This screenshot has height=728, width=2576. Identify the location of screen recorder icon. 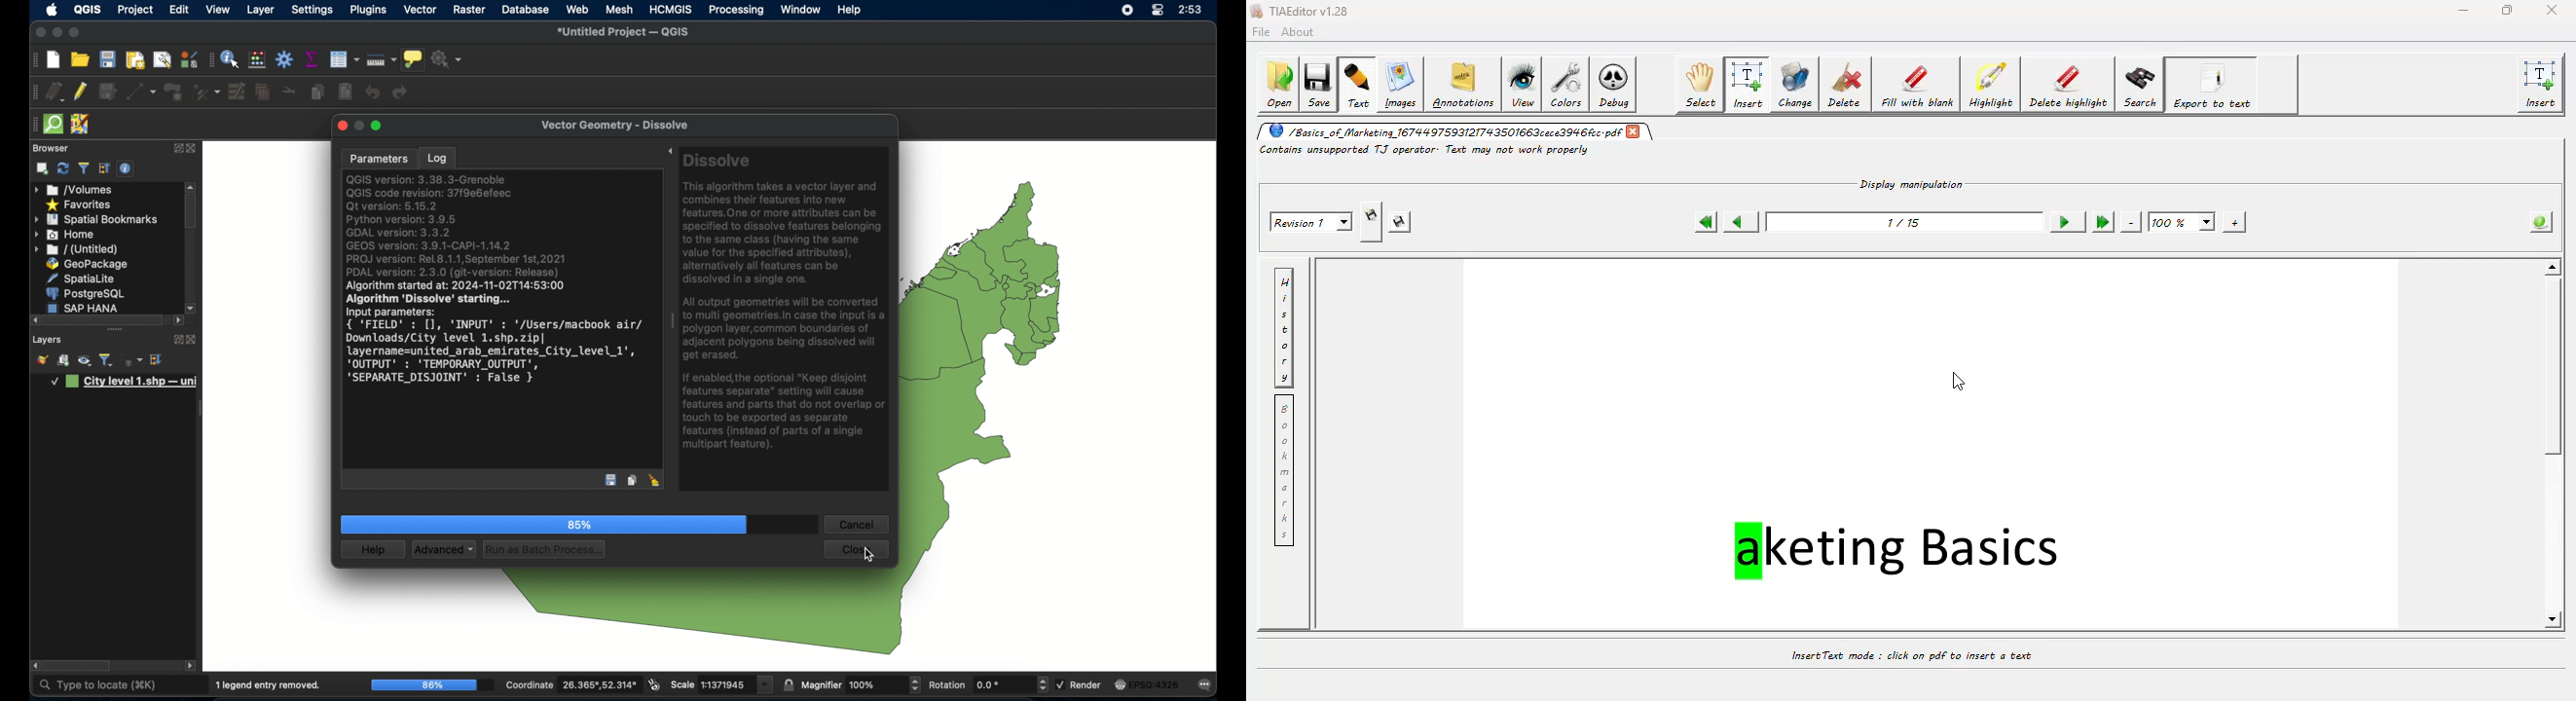
(1127, 11).